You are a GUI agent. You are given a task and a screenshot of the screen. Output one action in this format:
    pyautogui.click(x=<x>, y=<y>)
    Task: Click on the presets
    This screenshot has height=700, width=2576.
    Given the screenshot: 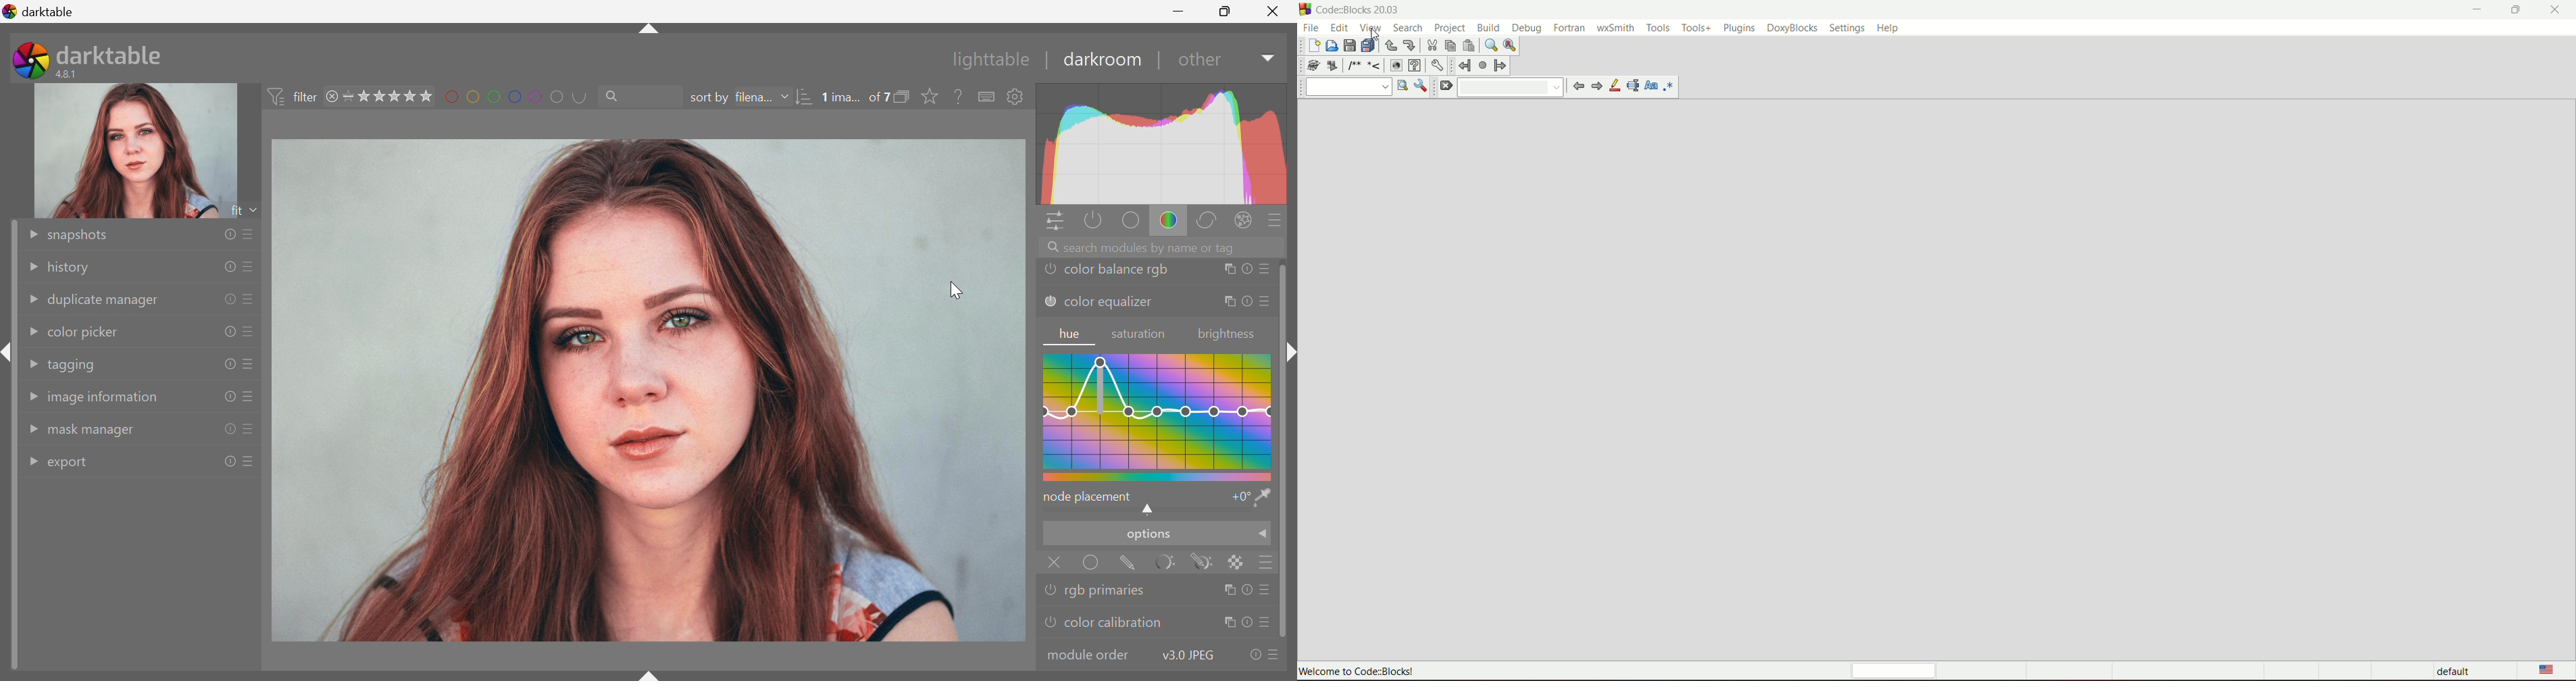 What is the action you would take?
    pyautogui.click(x=1275, y=656)
    